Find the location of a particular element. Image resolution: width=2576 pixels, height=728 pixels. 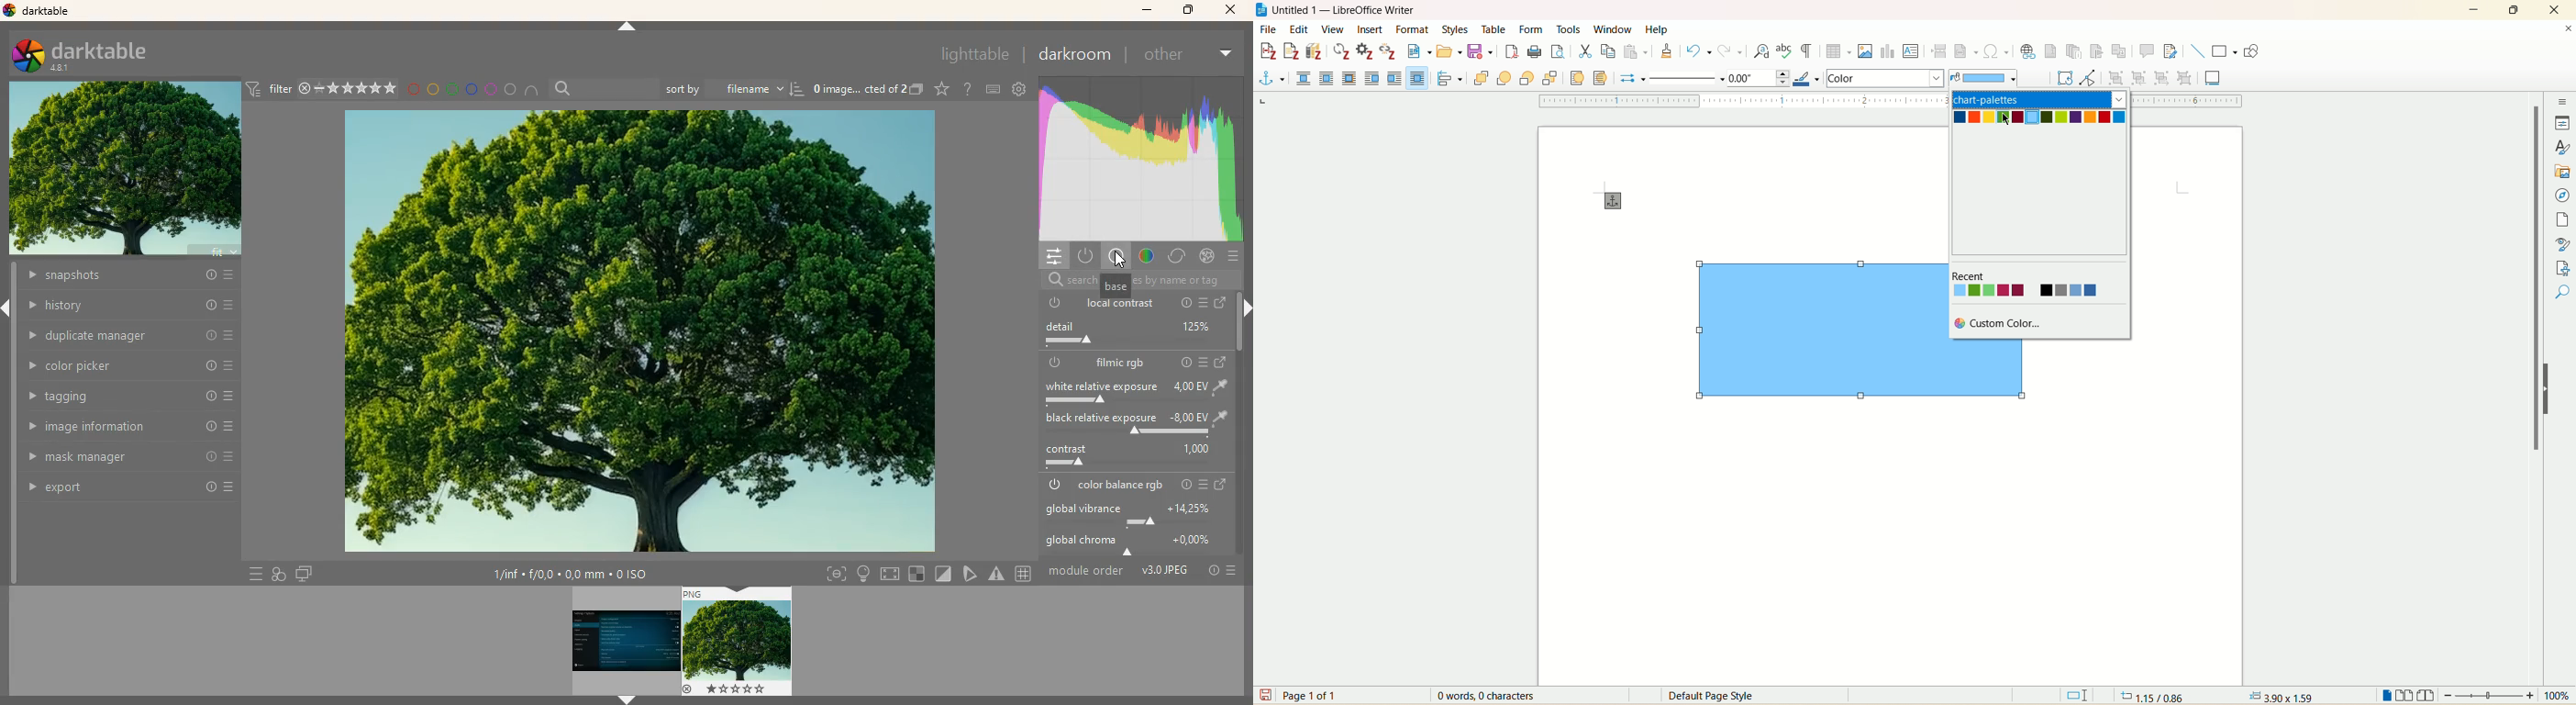

insert hyperlink is located at coordinates (2028, 52).